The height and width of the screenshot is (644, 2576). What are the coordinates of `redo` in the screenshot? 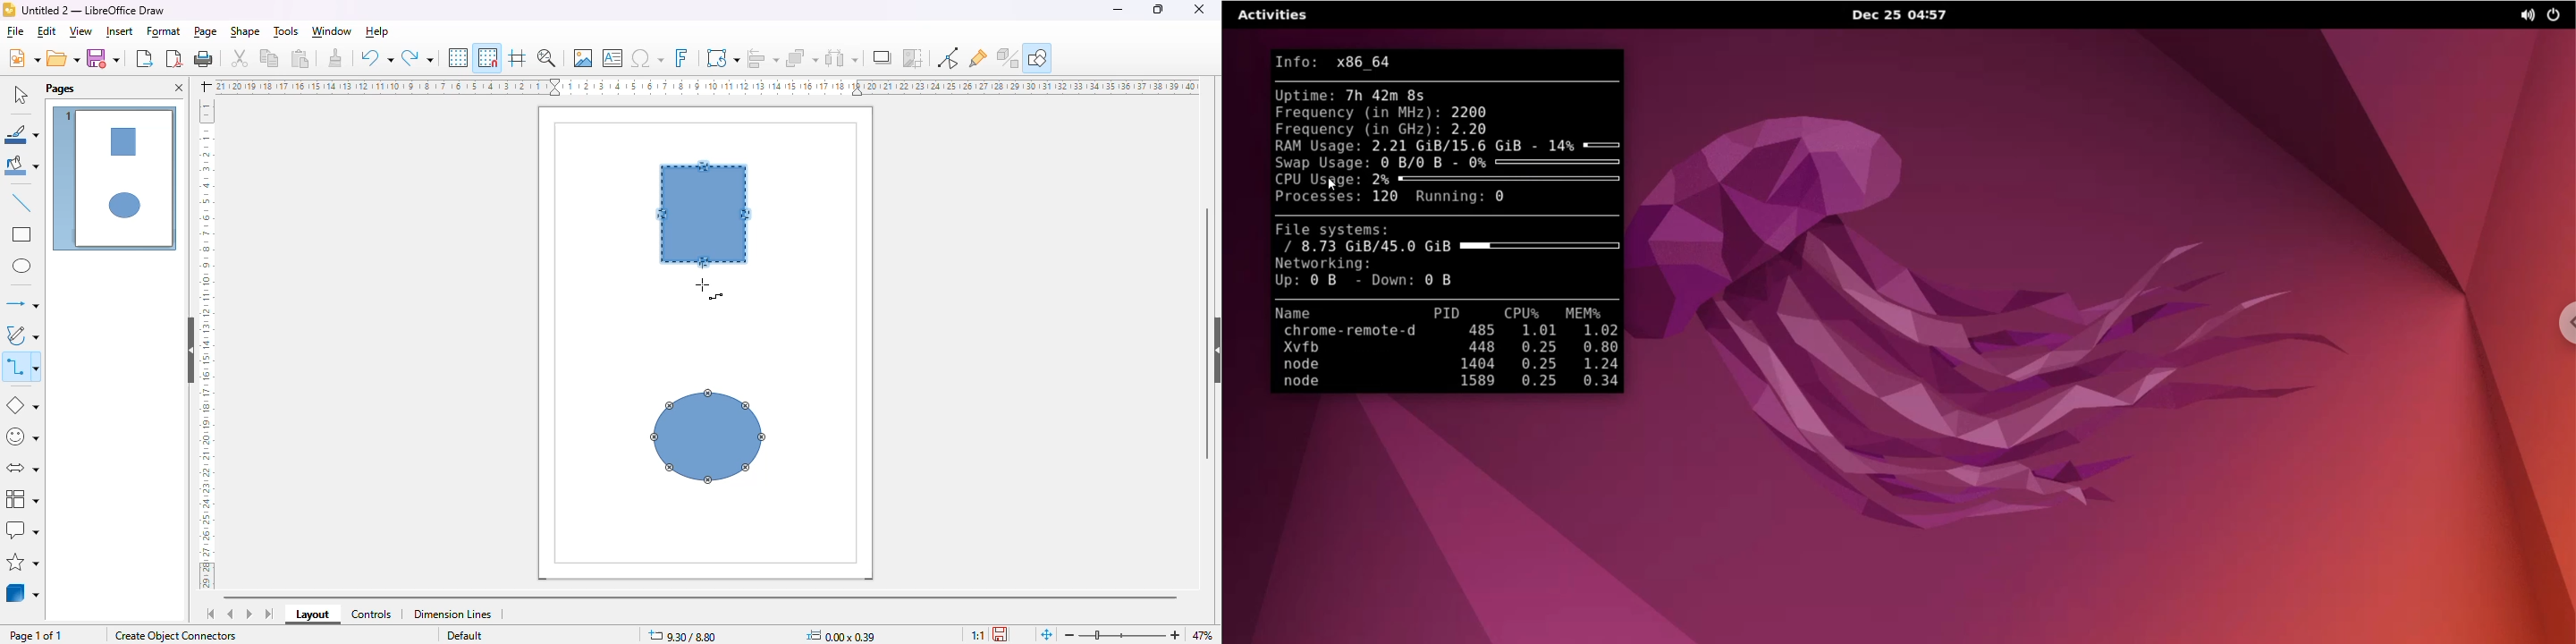 It's located at (417, 59).